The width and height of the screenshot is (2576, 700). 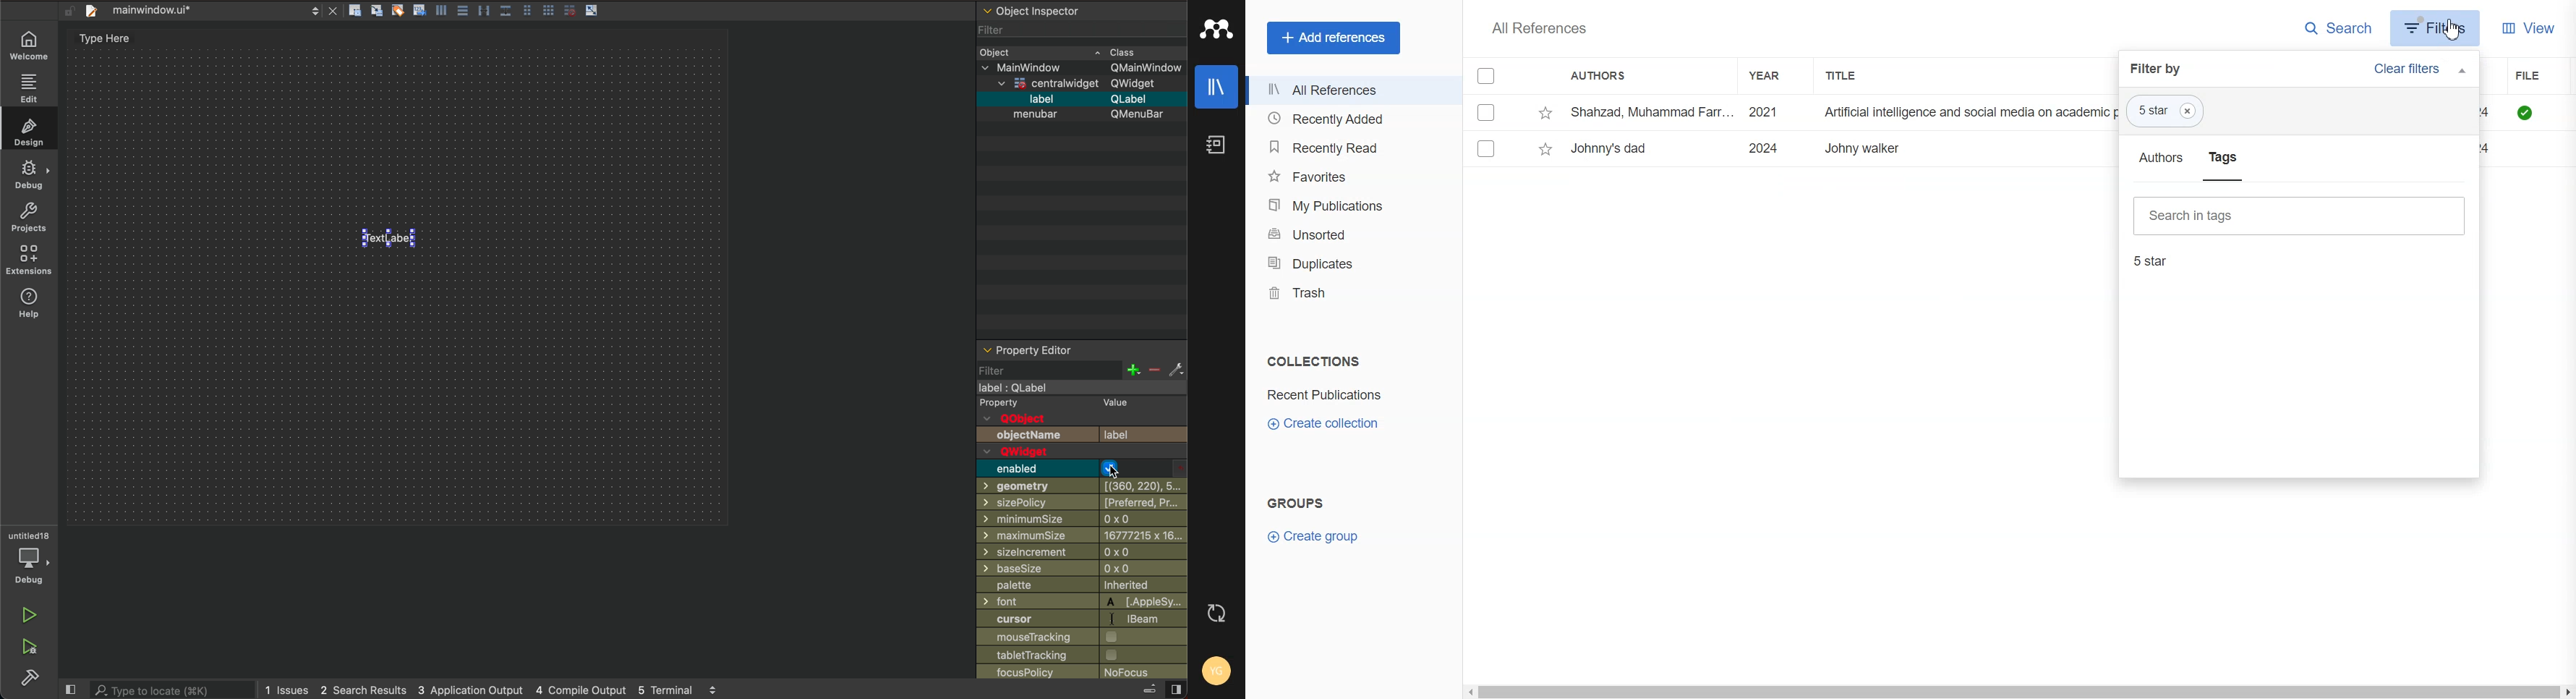 I want to click on Logo, so click(x=1216, y=28).